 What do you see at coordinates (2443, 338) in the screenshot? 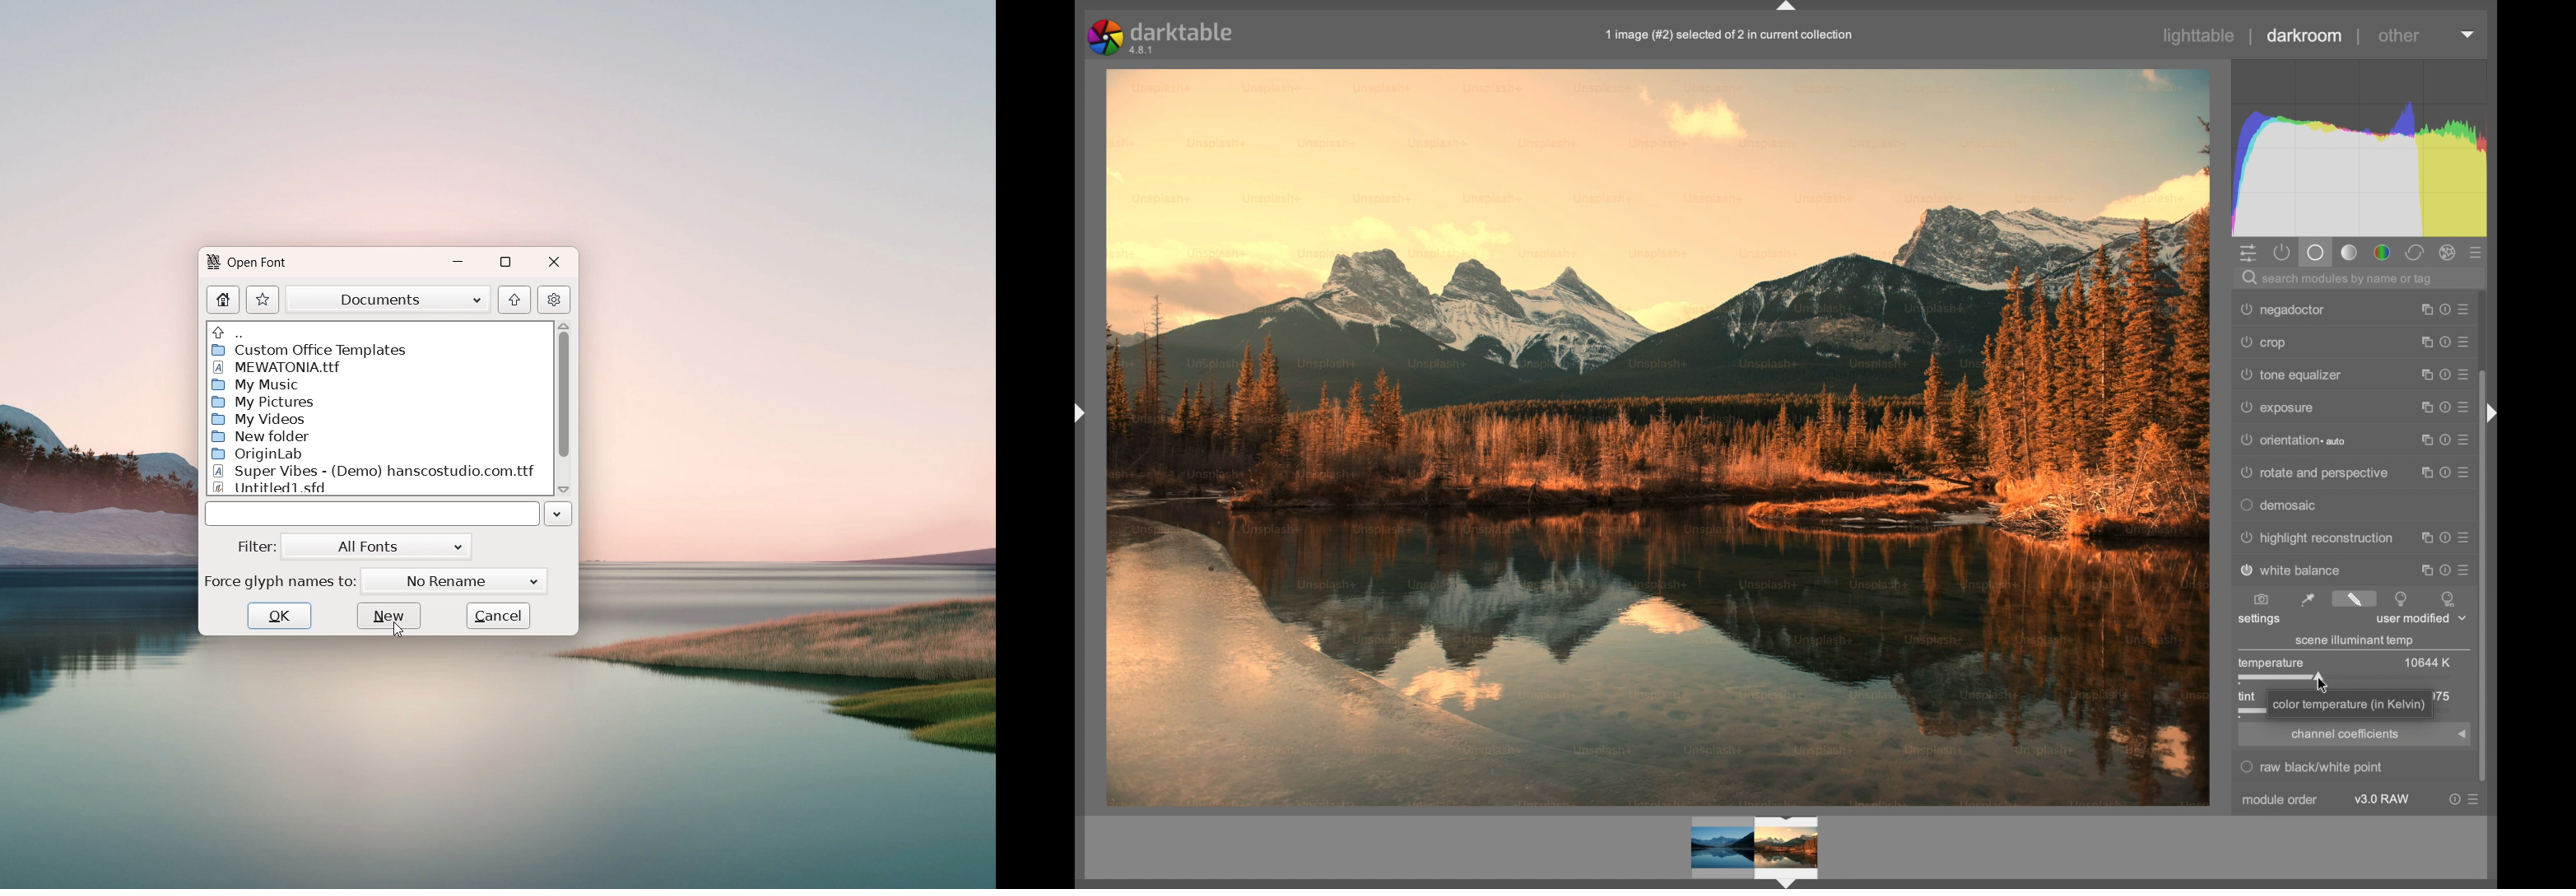
I see `reset parameters` at bounding box center [2443, 338].